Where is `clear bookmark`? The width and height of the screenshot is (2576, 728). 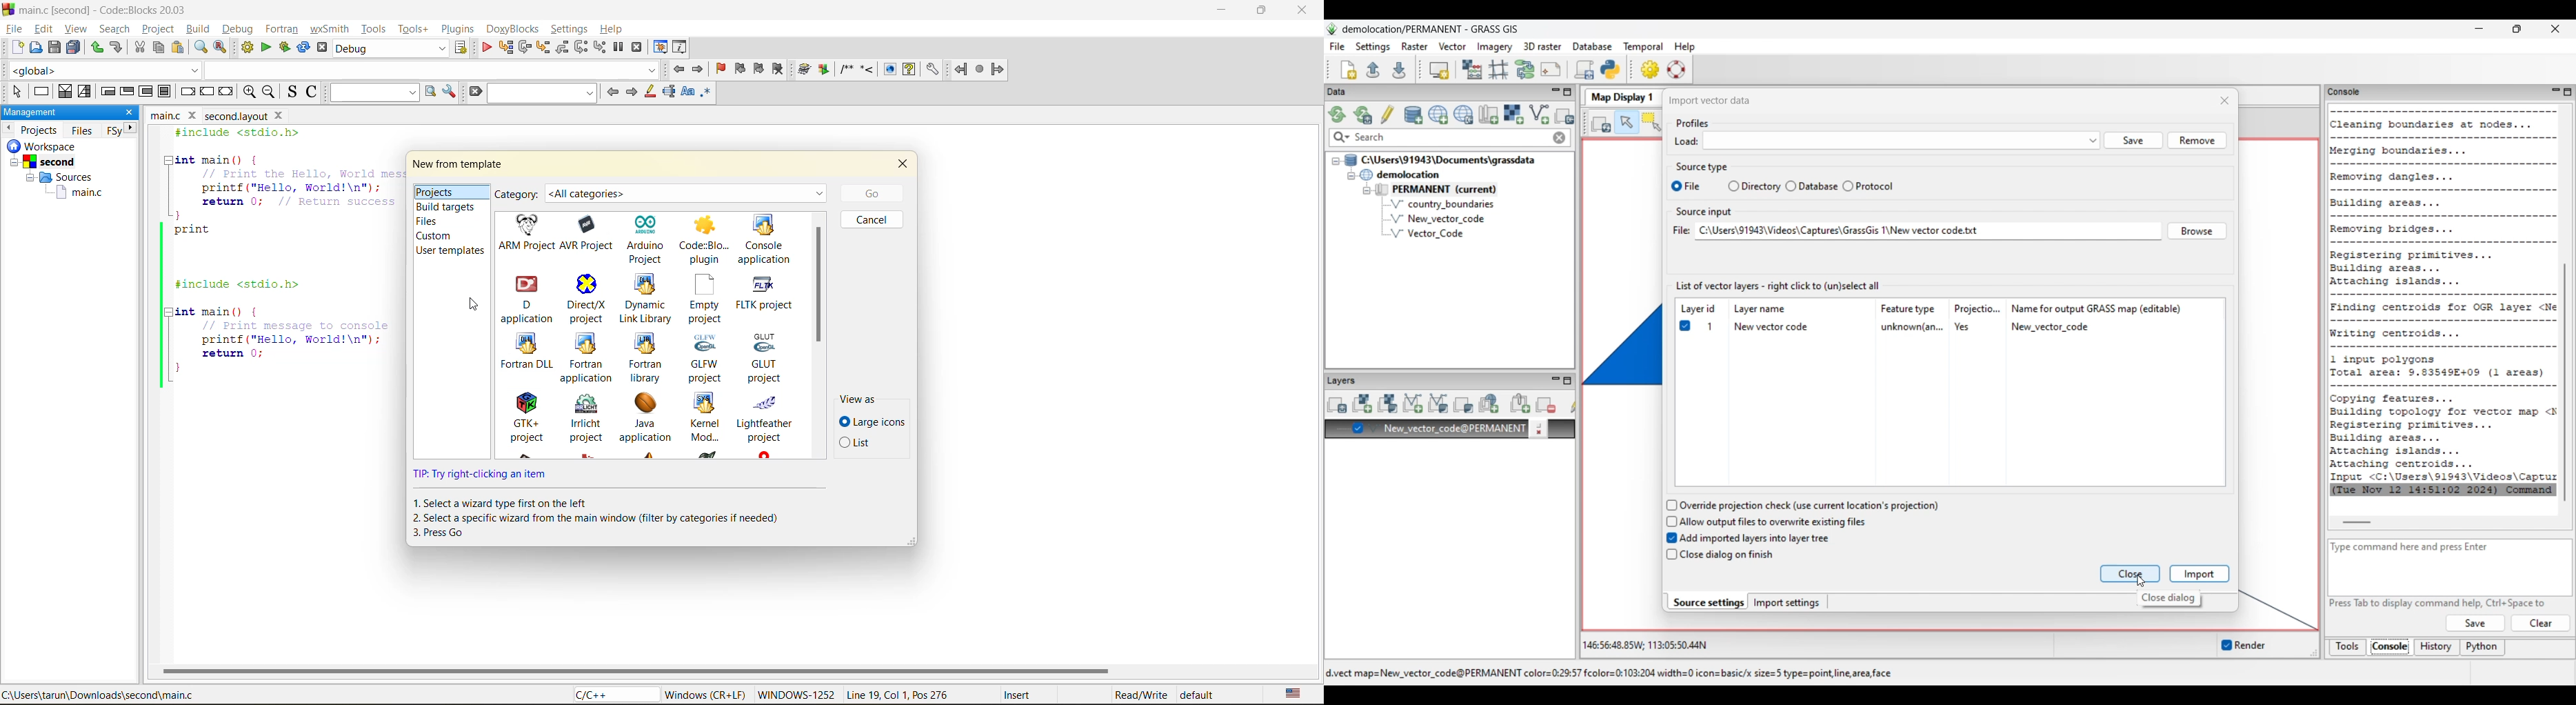 clear bookmark is located at coordinates (778, 70).